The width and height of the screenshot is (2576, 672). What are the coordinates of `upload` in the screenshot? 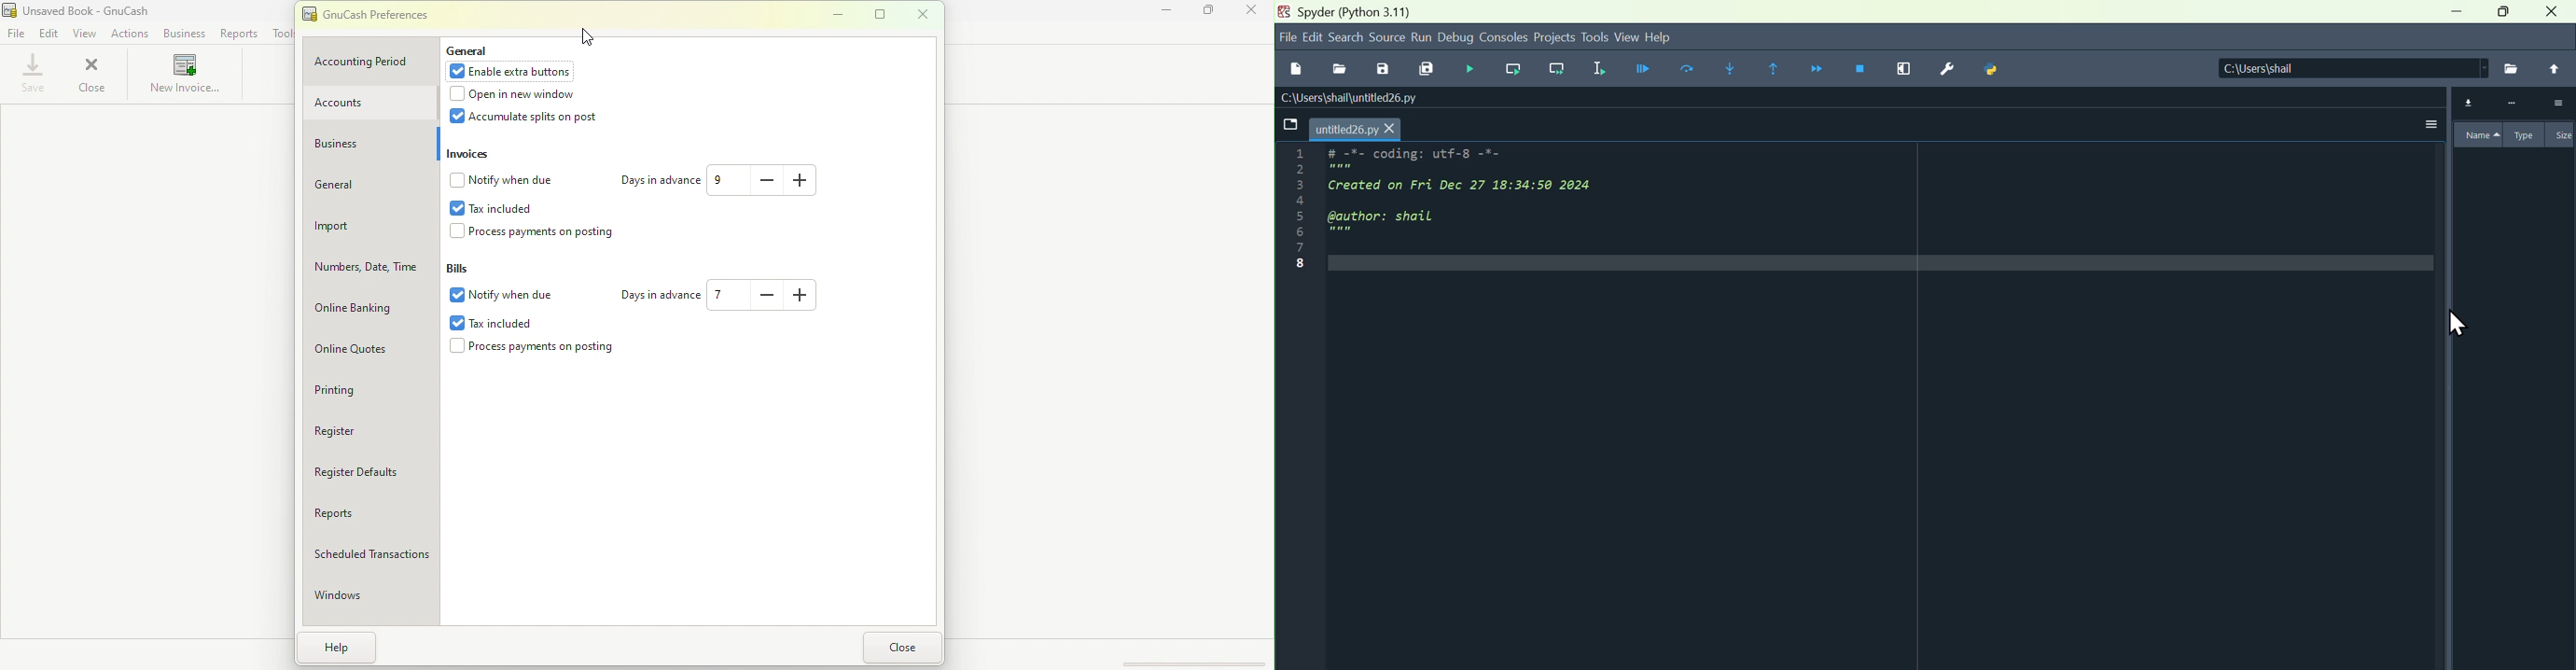 It's located at (2555, 68).